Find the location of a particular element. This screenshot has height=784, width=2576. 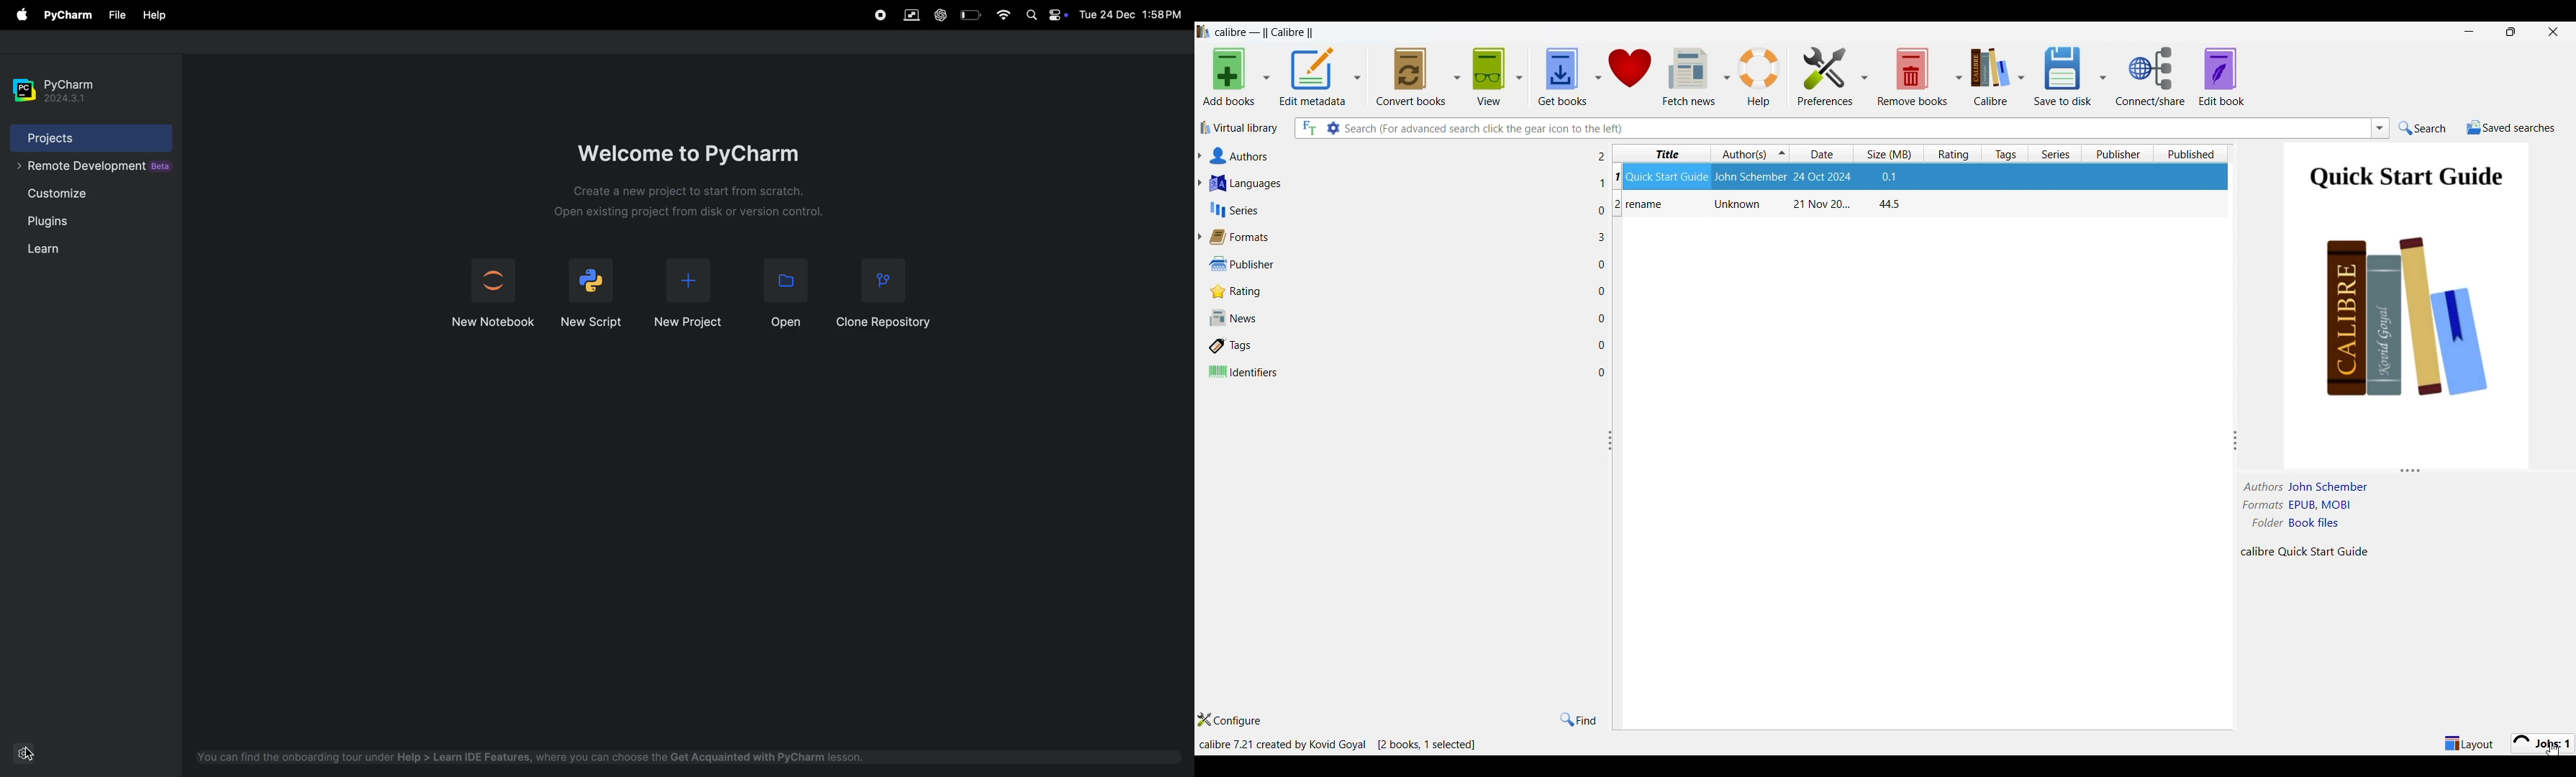

Expand forrmats is located at coordinates (1199, 237).